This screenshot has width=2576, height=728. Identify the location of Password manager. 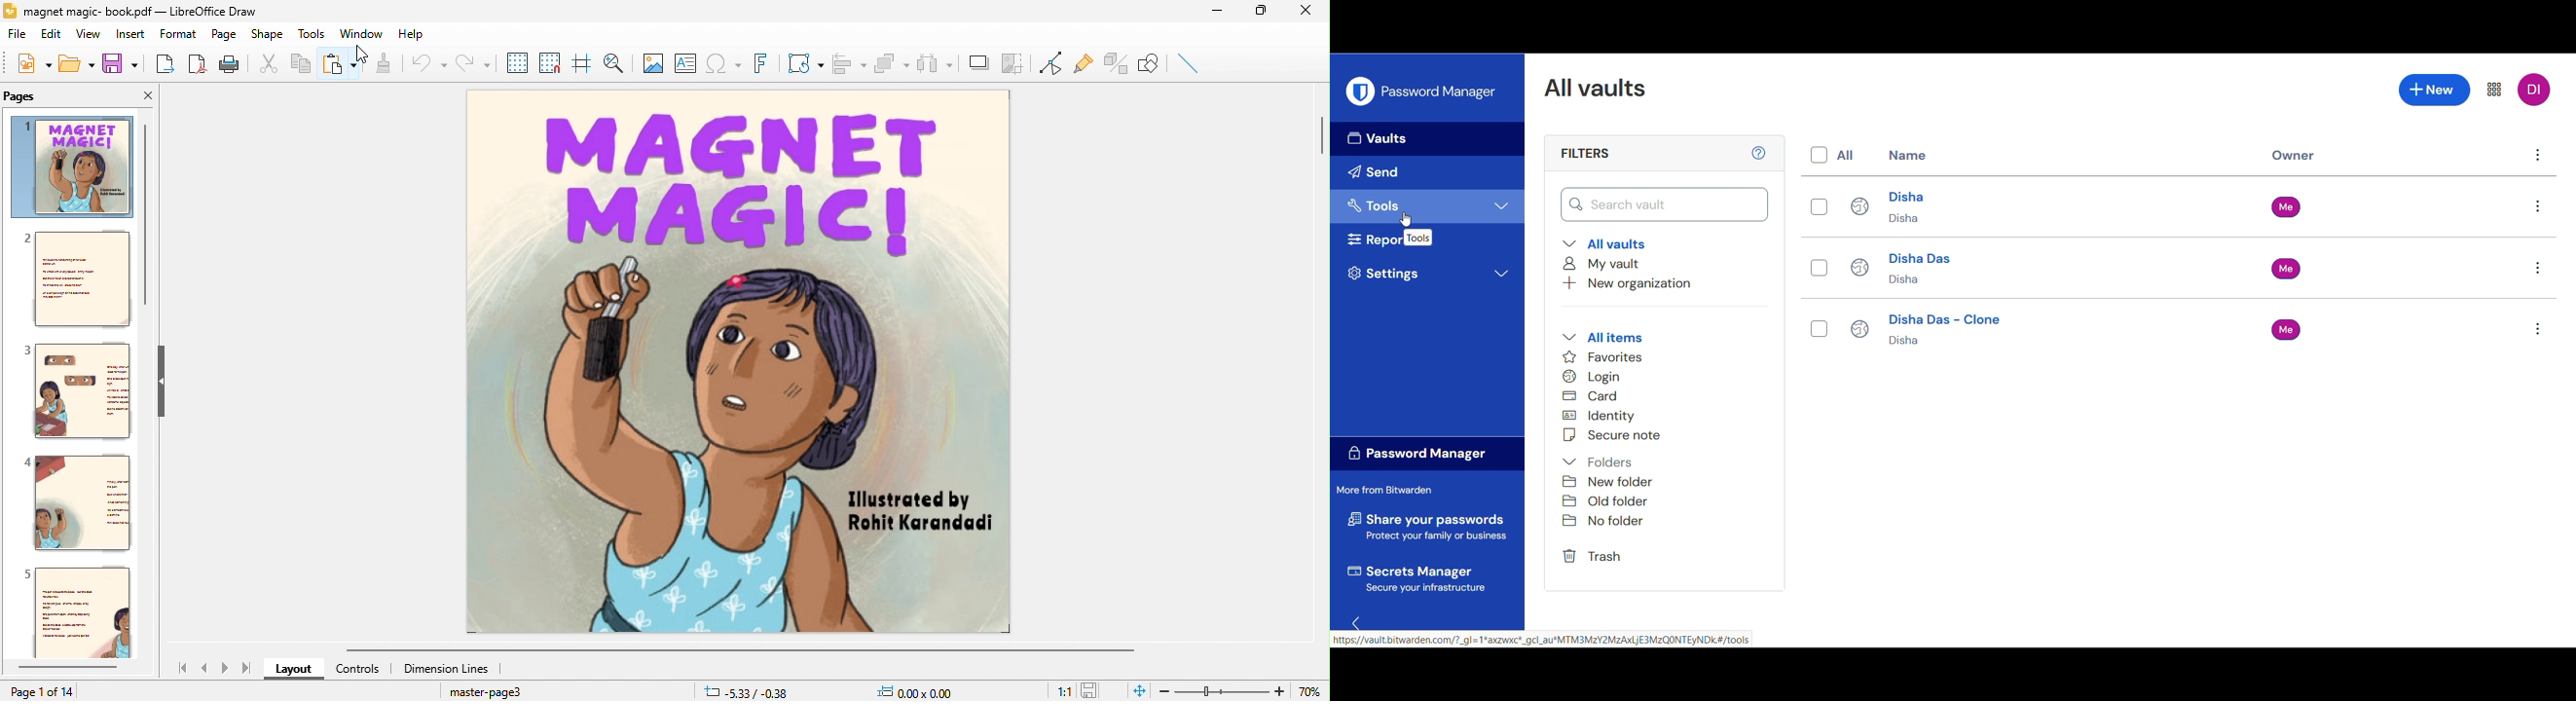
(1440, 93).